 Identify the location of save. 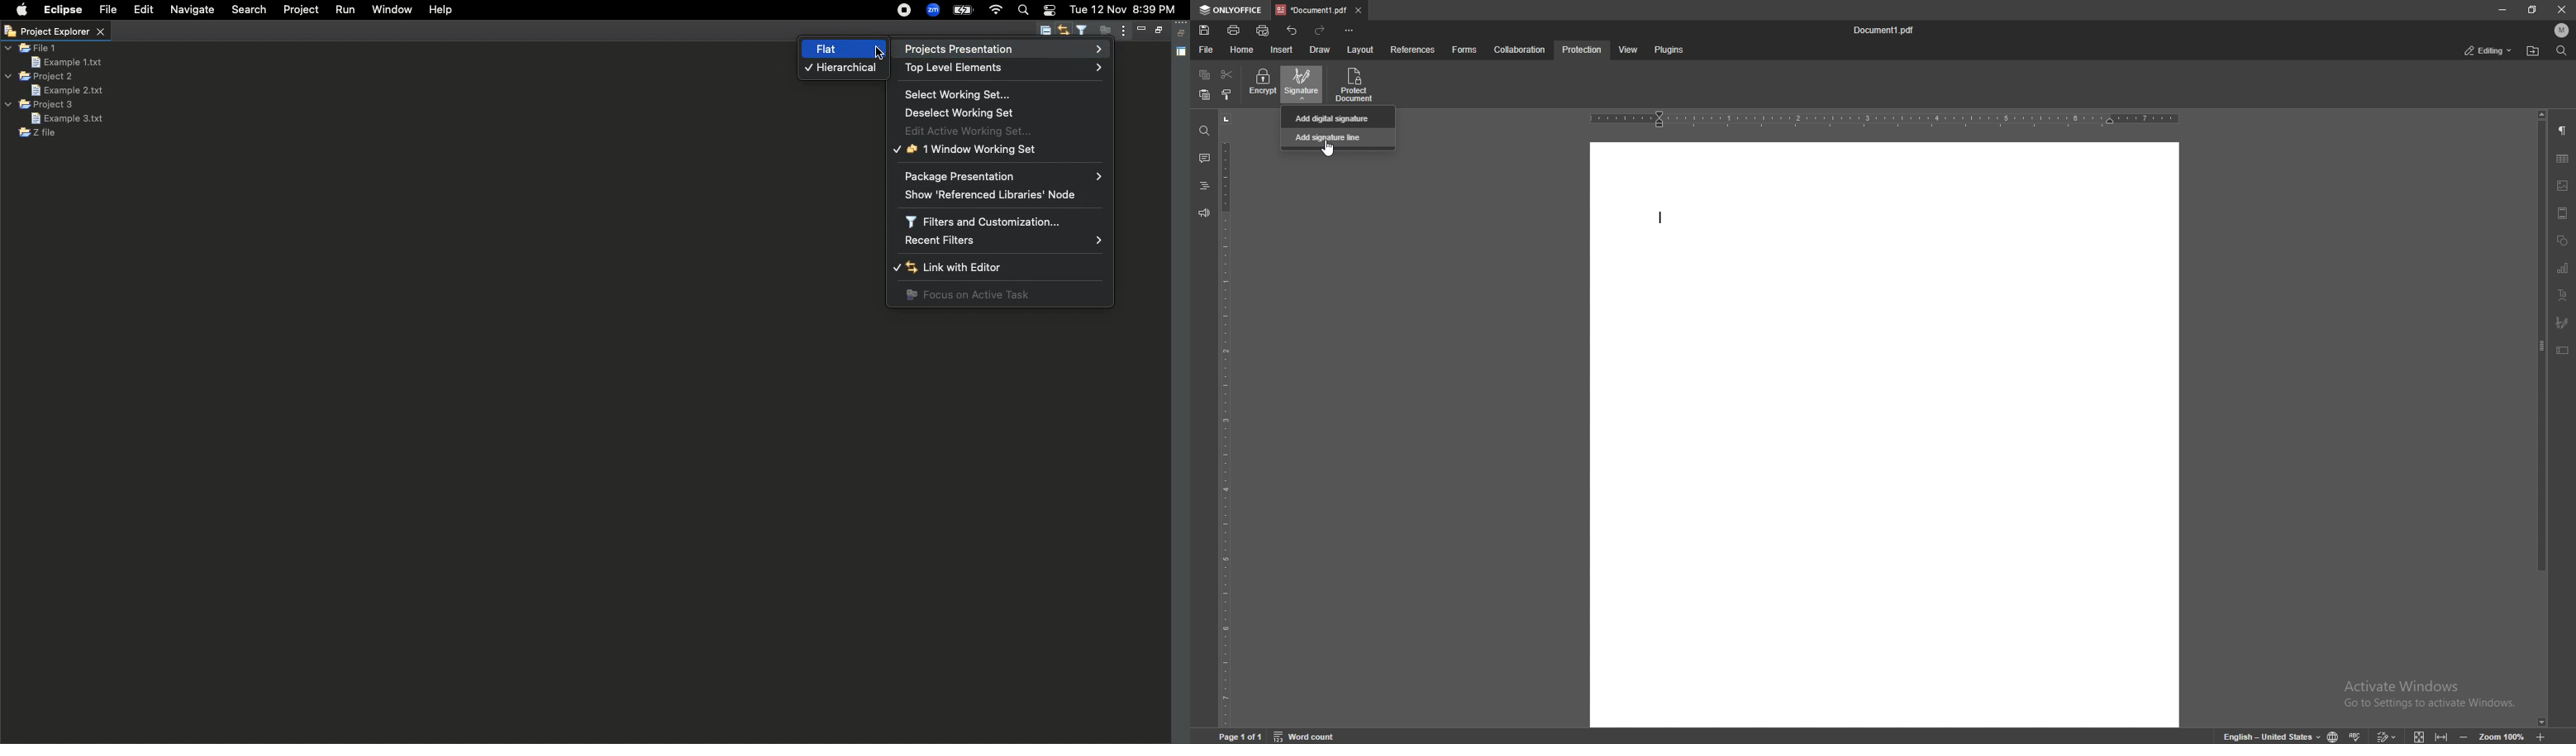
(1206, 30).